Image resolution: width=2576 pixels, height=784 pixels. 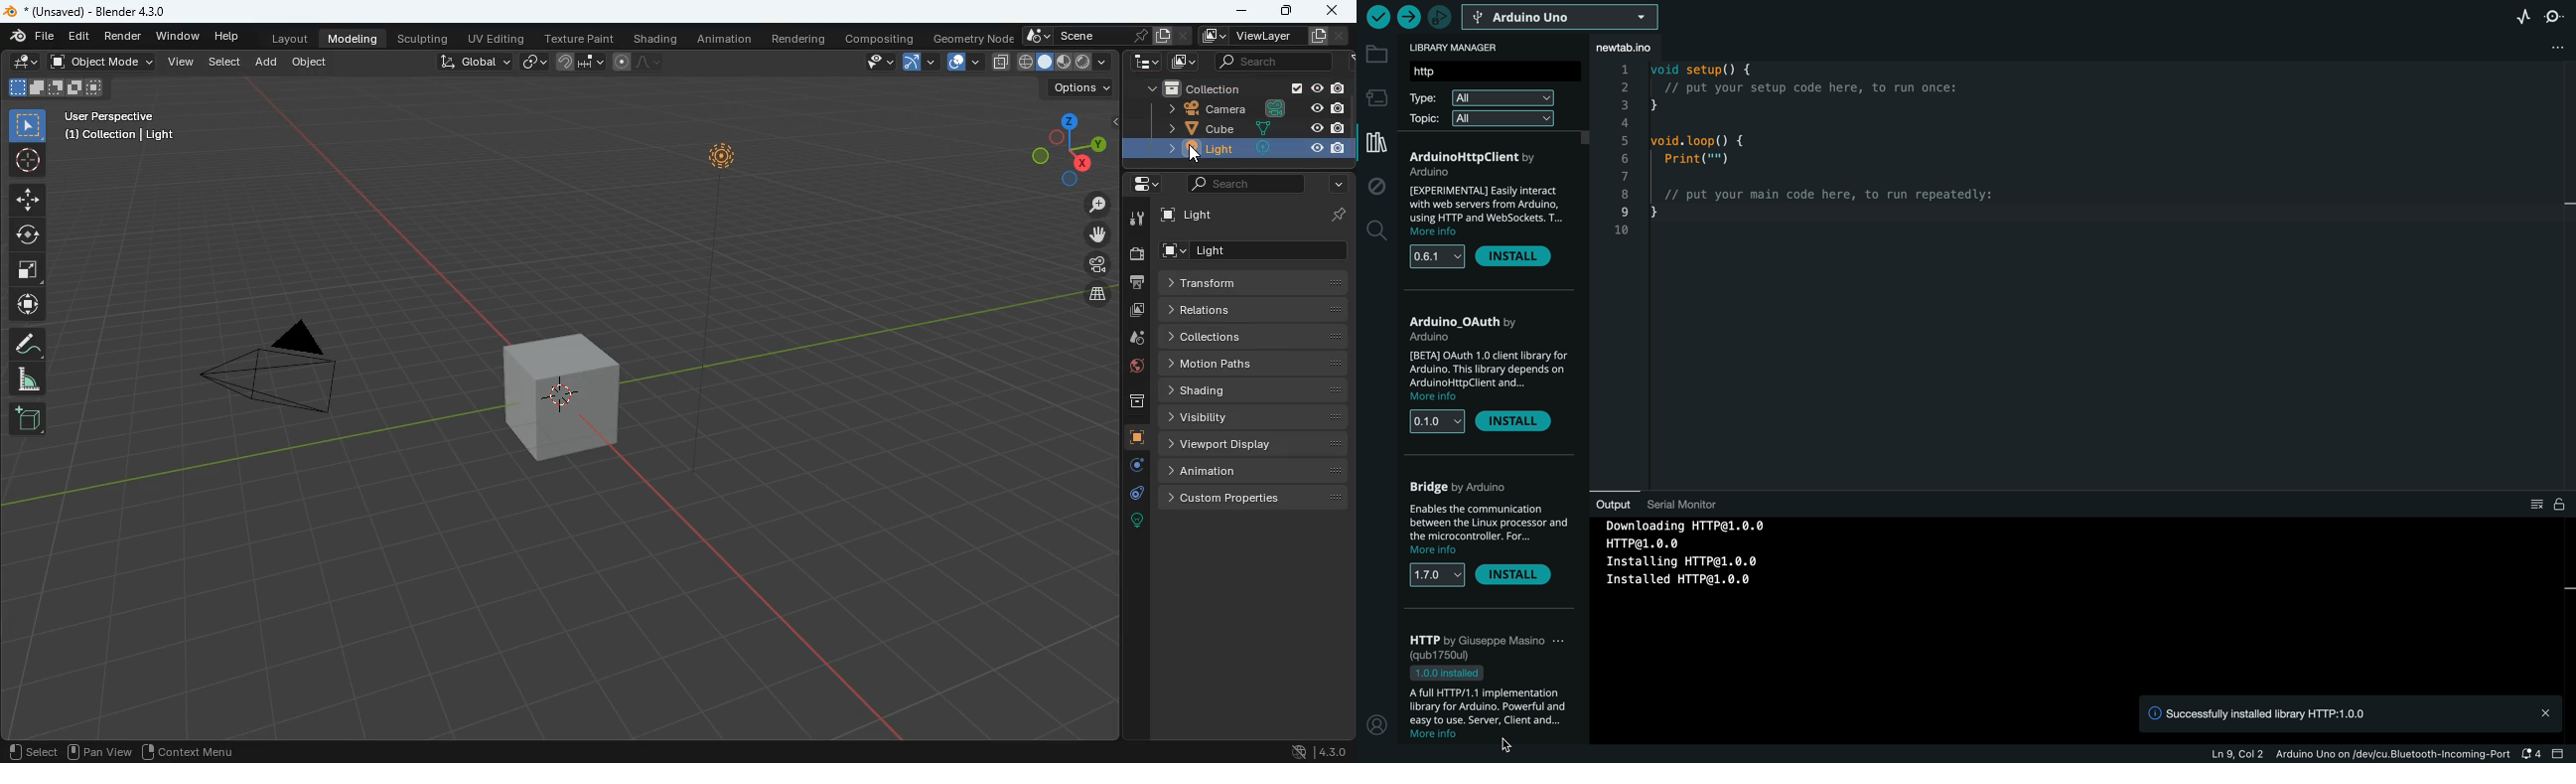 What do you see at coordinates (1334, 183) in the screenshot?
I see `more` at bounding box center [1334, 183].